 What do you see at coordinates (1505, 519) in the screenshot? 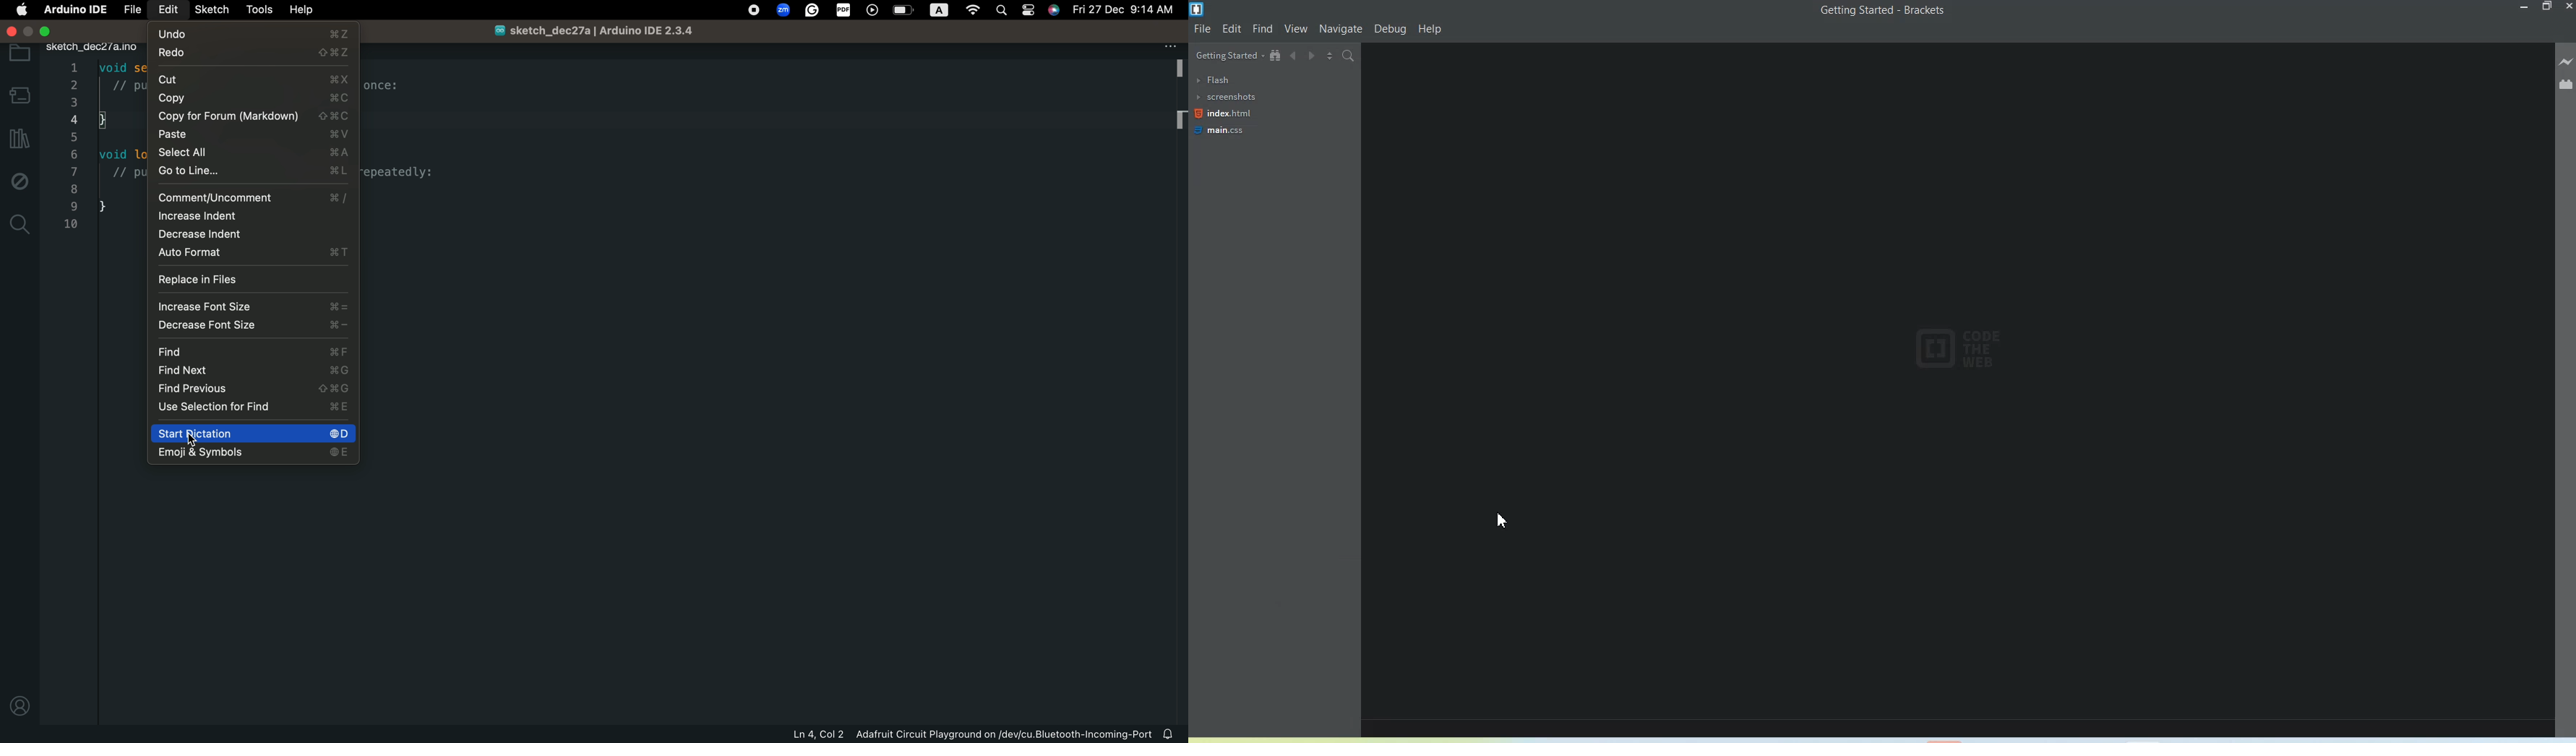
I see ` Cursor` at bounding box center [1505, 519].